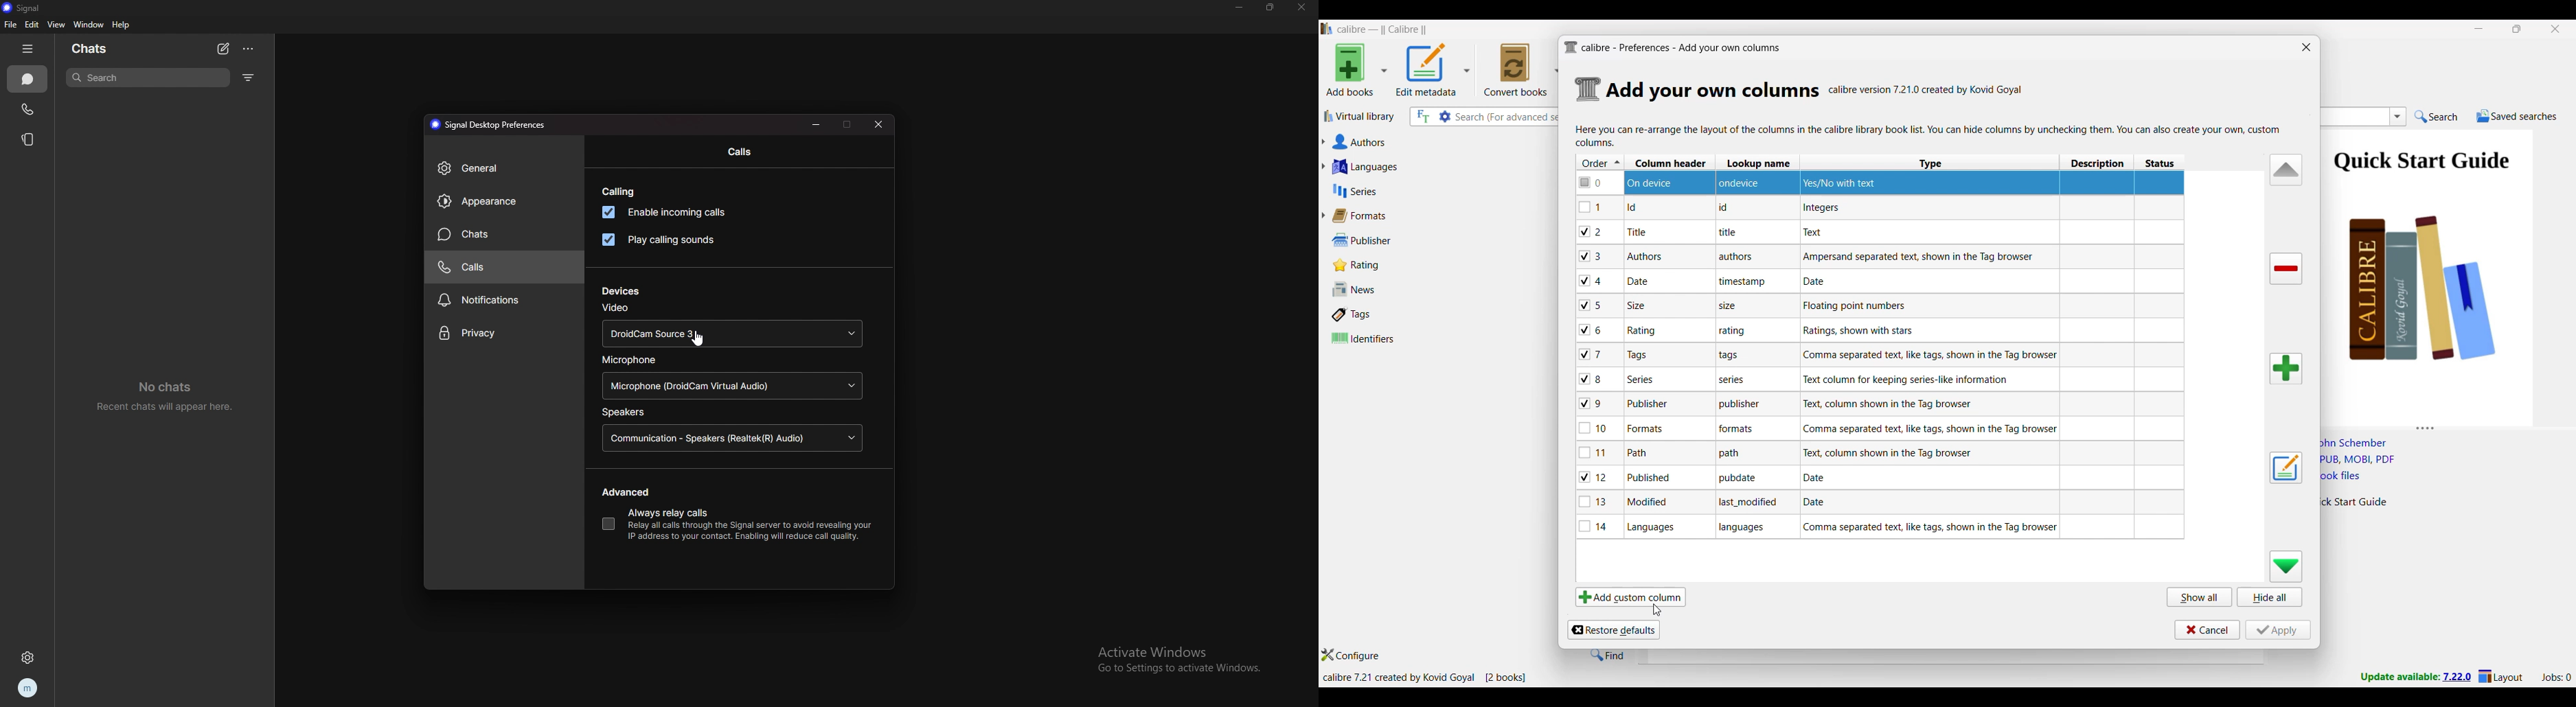 This screenshot has height=728, width=2576. What do you see at coordinates (1594, 526) in the screenshot?
I see `checkbox - 14` at bounding box center [1594, 526].